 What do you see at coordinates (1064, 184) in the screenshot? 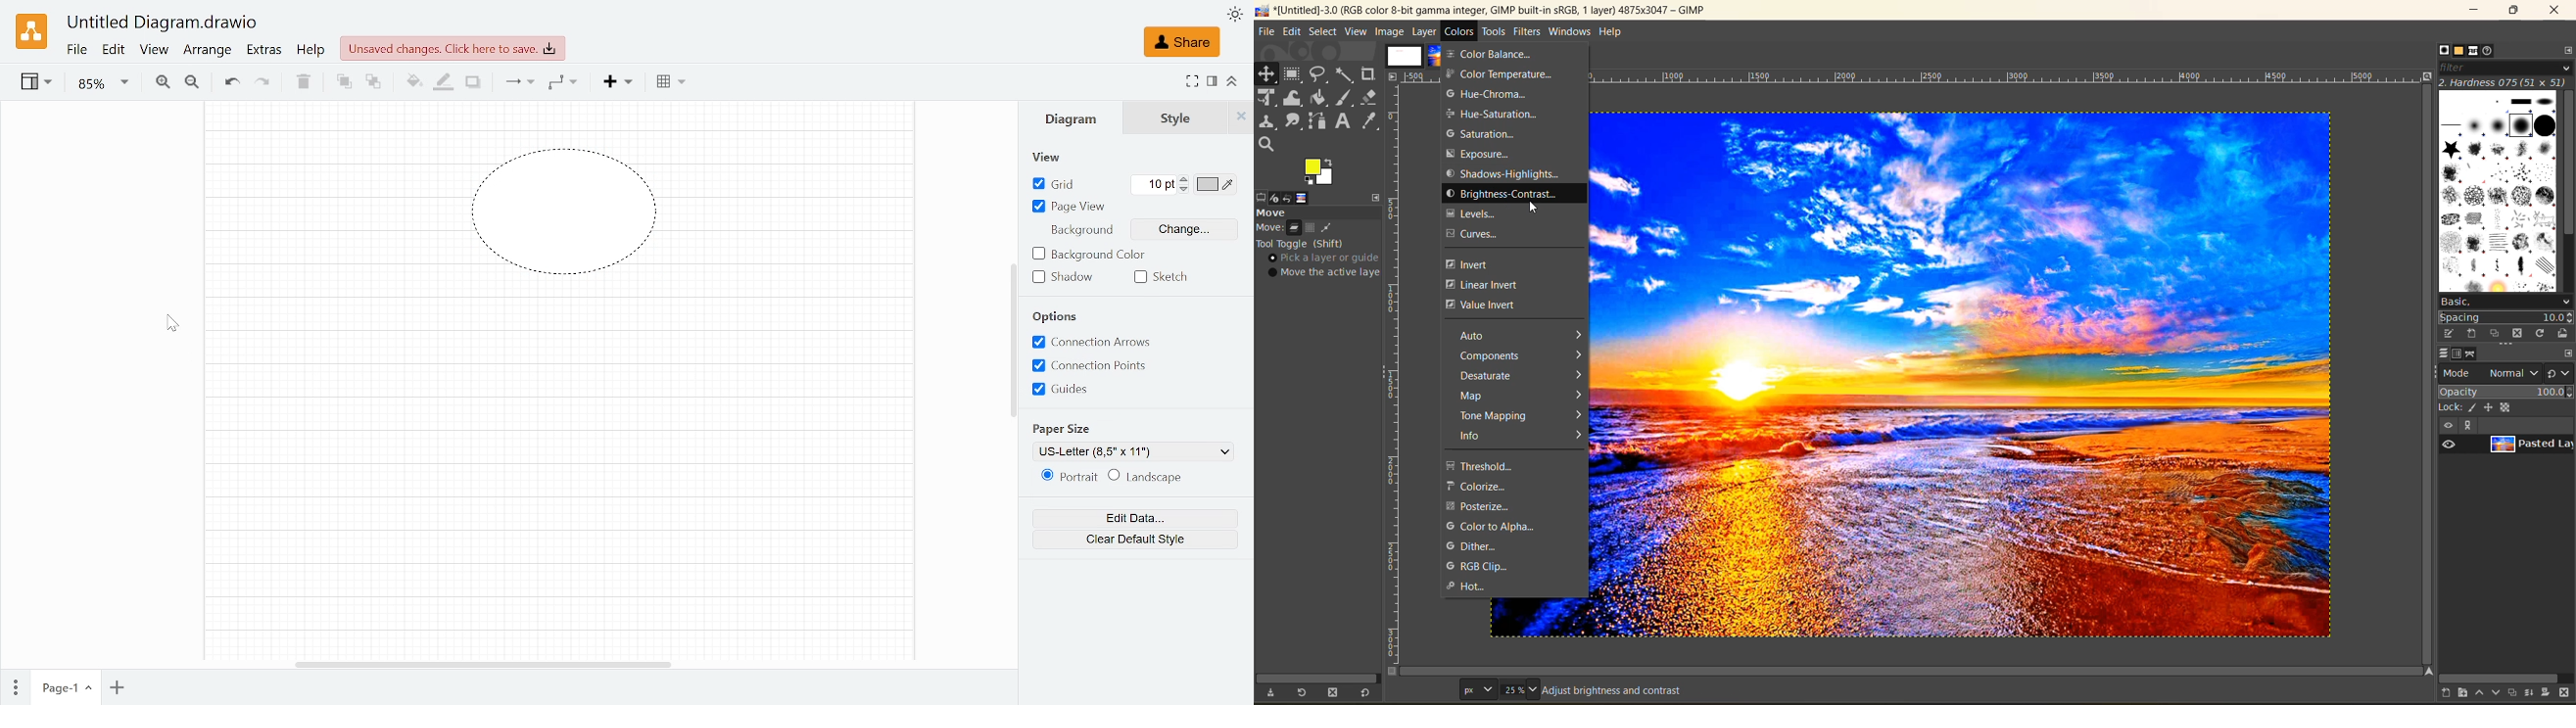
I see `GRid` at bounding box center [1064, 184].